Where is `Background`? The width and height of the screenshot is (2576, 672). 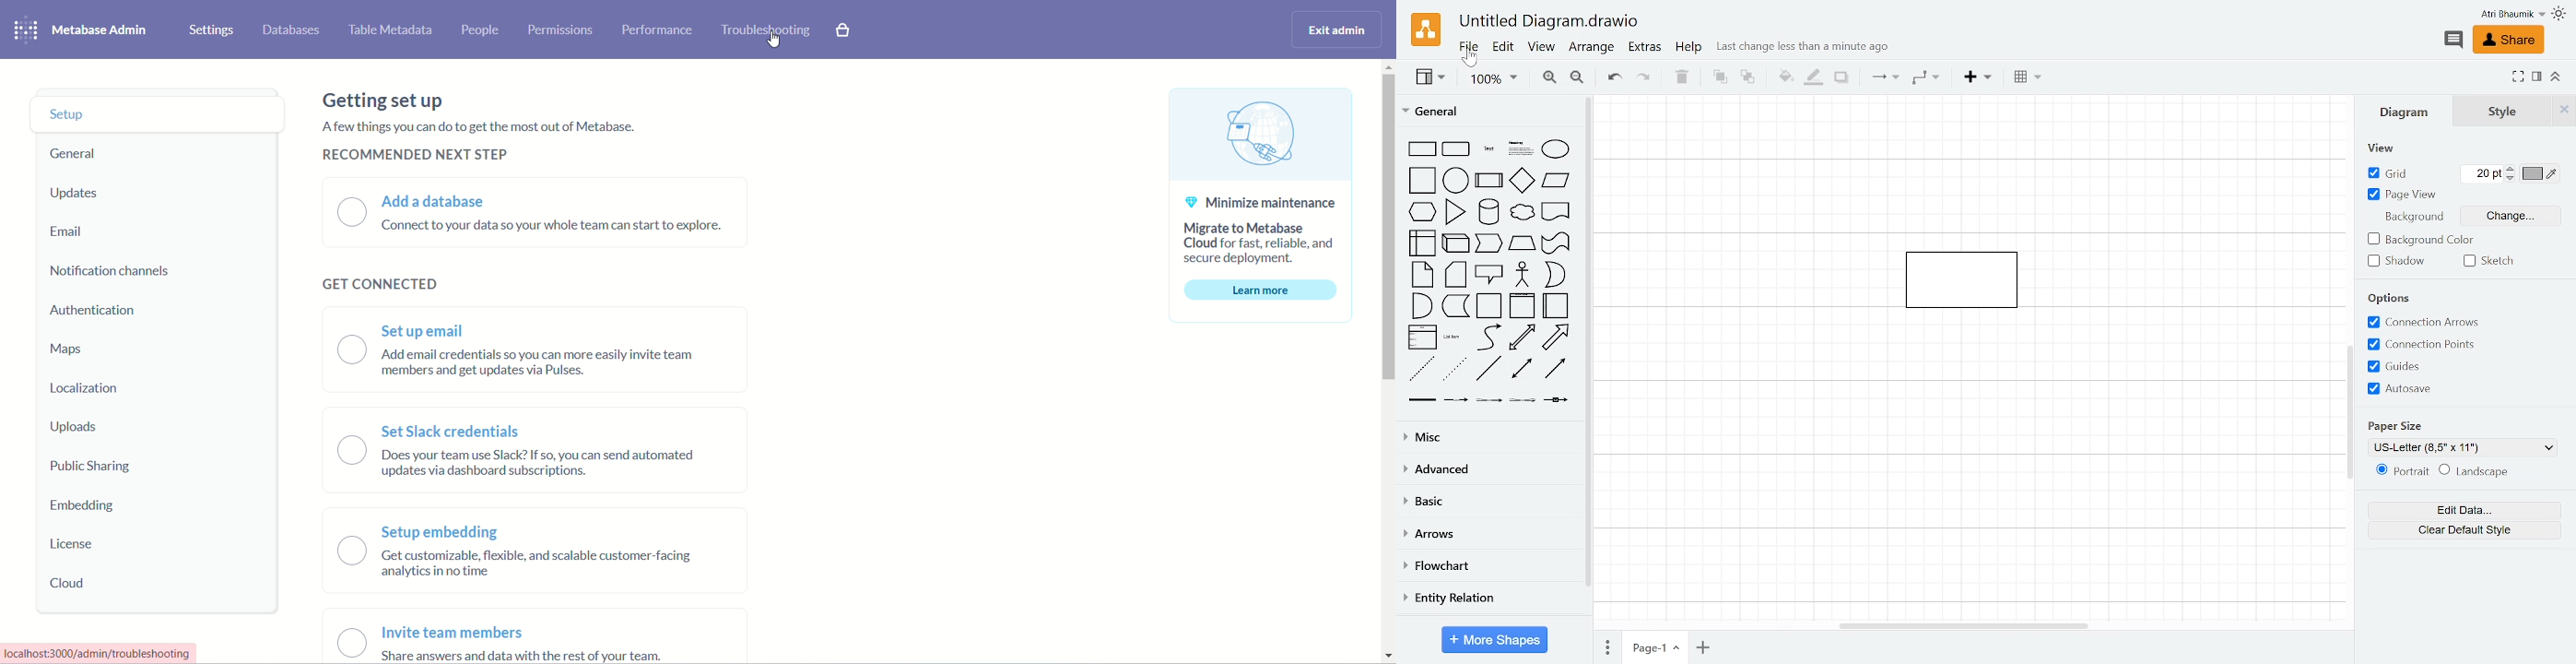
Background is located at coordinates (2413, 218).